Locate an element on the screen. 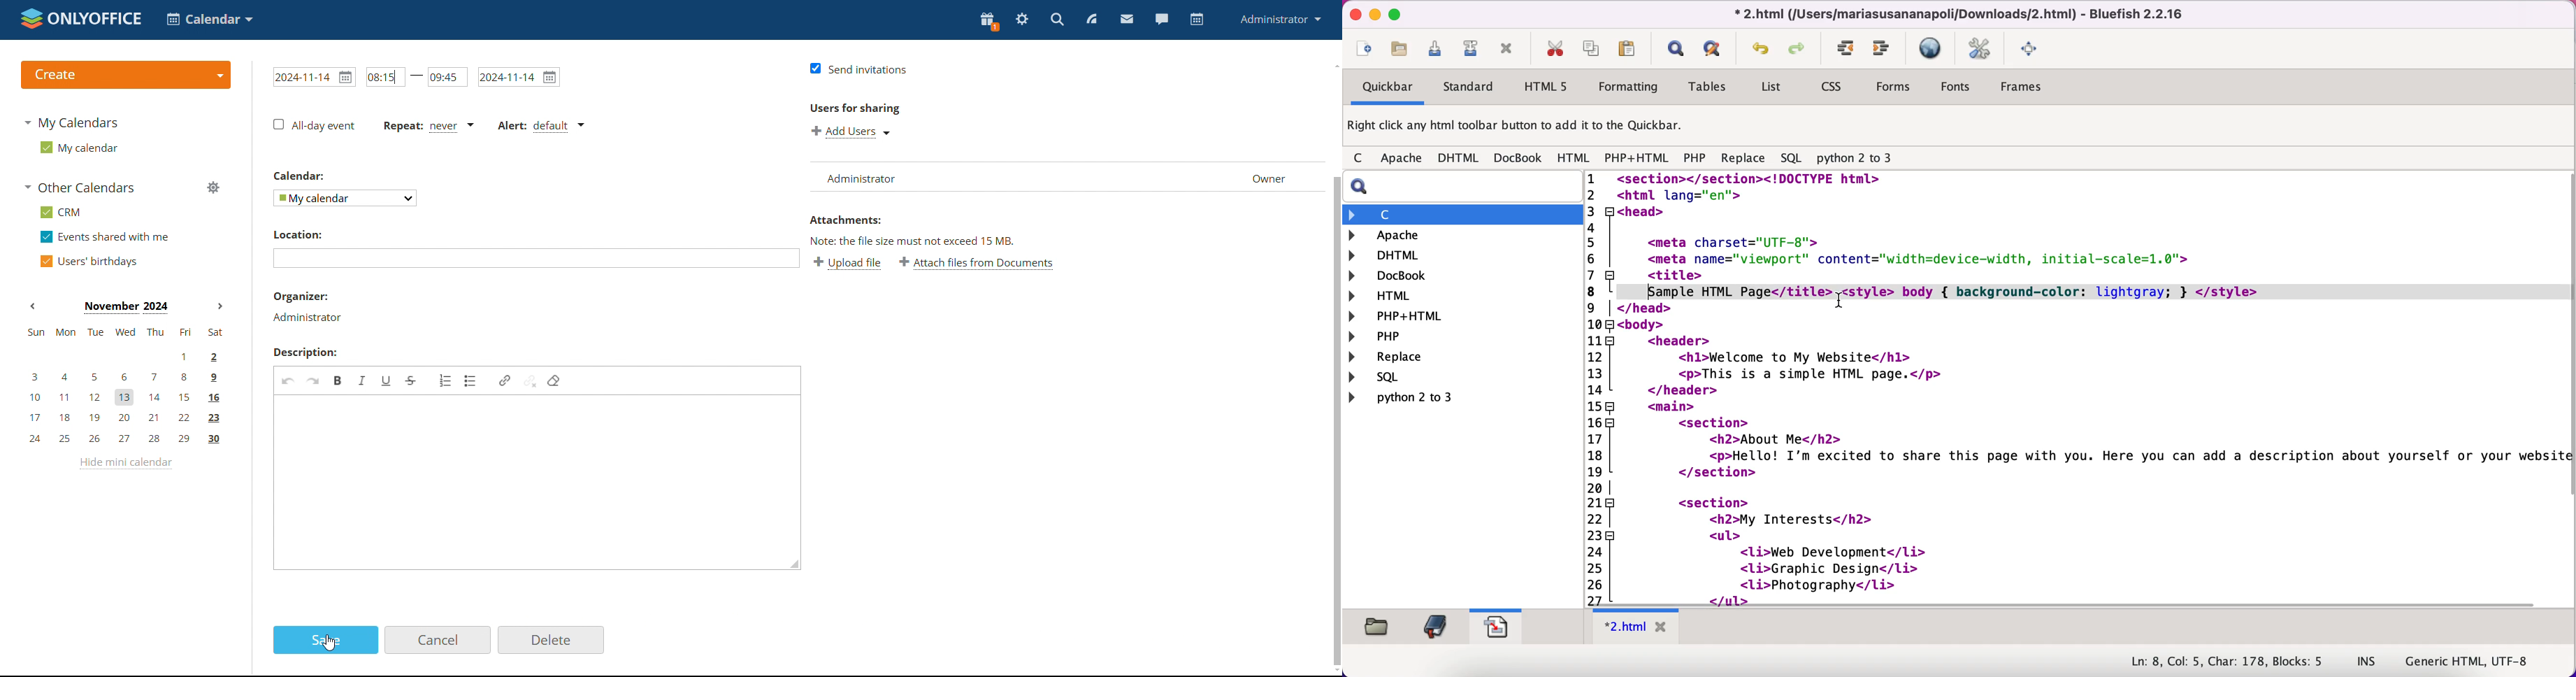 This screenshot has height=700, width=2576. right click any html toolbar button to add it to the quickbar. is located at coordinates (1517, 128).